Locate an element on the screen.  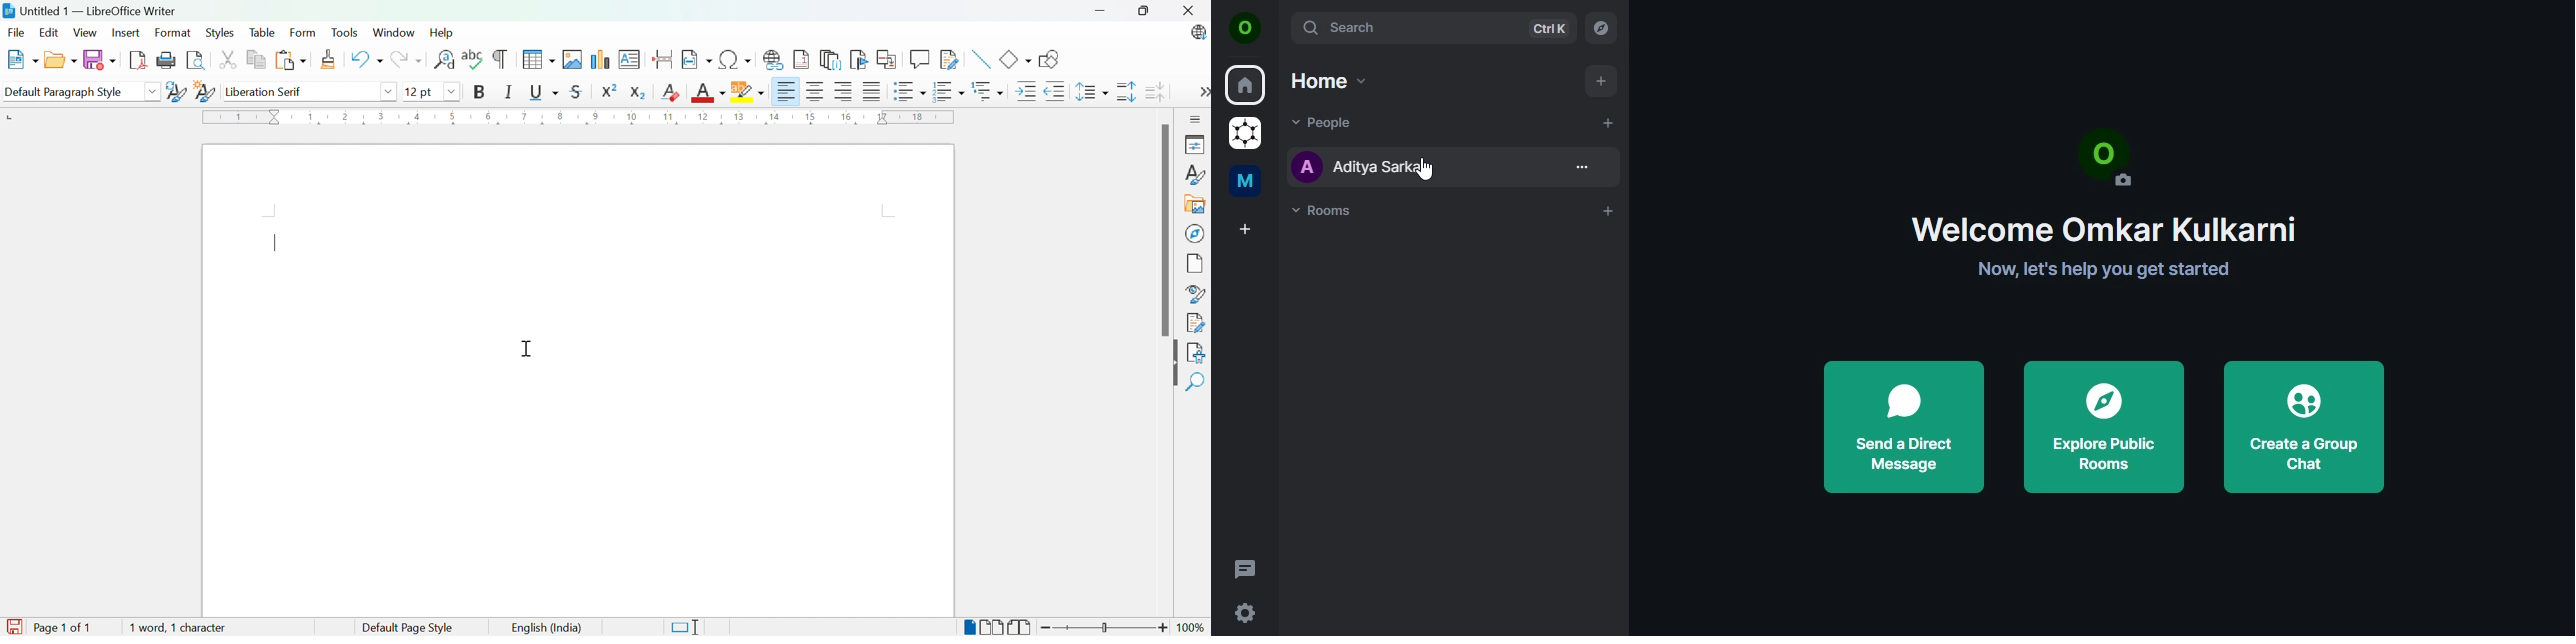
Restore down is located at coordinates (1147, 13).